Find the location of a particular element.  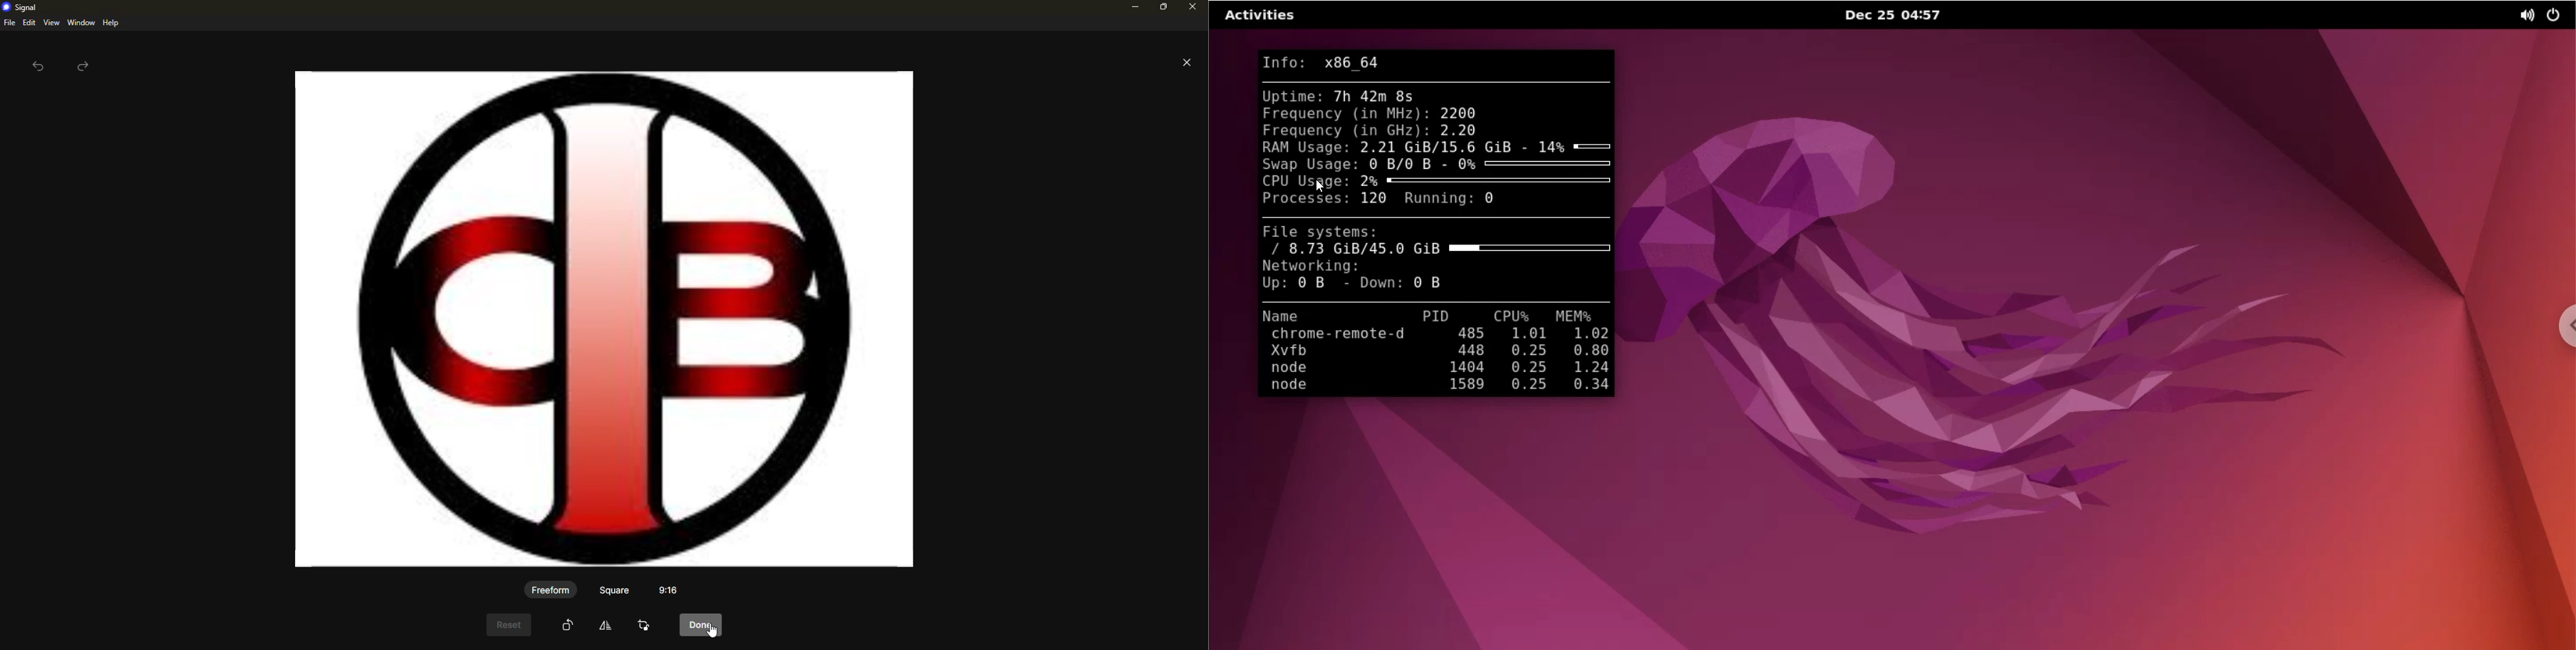

back is located at coordinates (38, 68).